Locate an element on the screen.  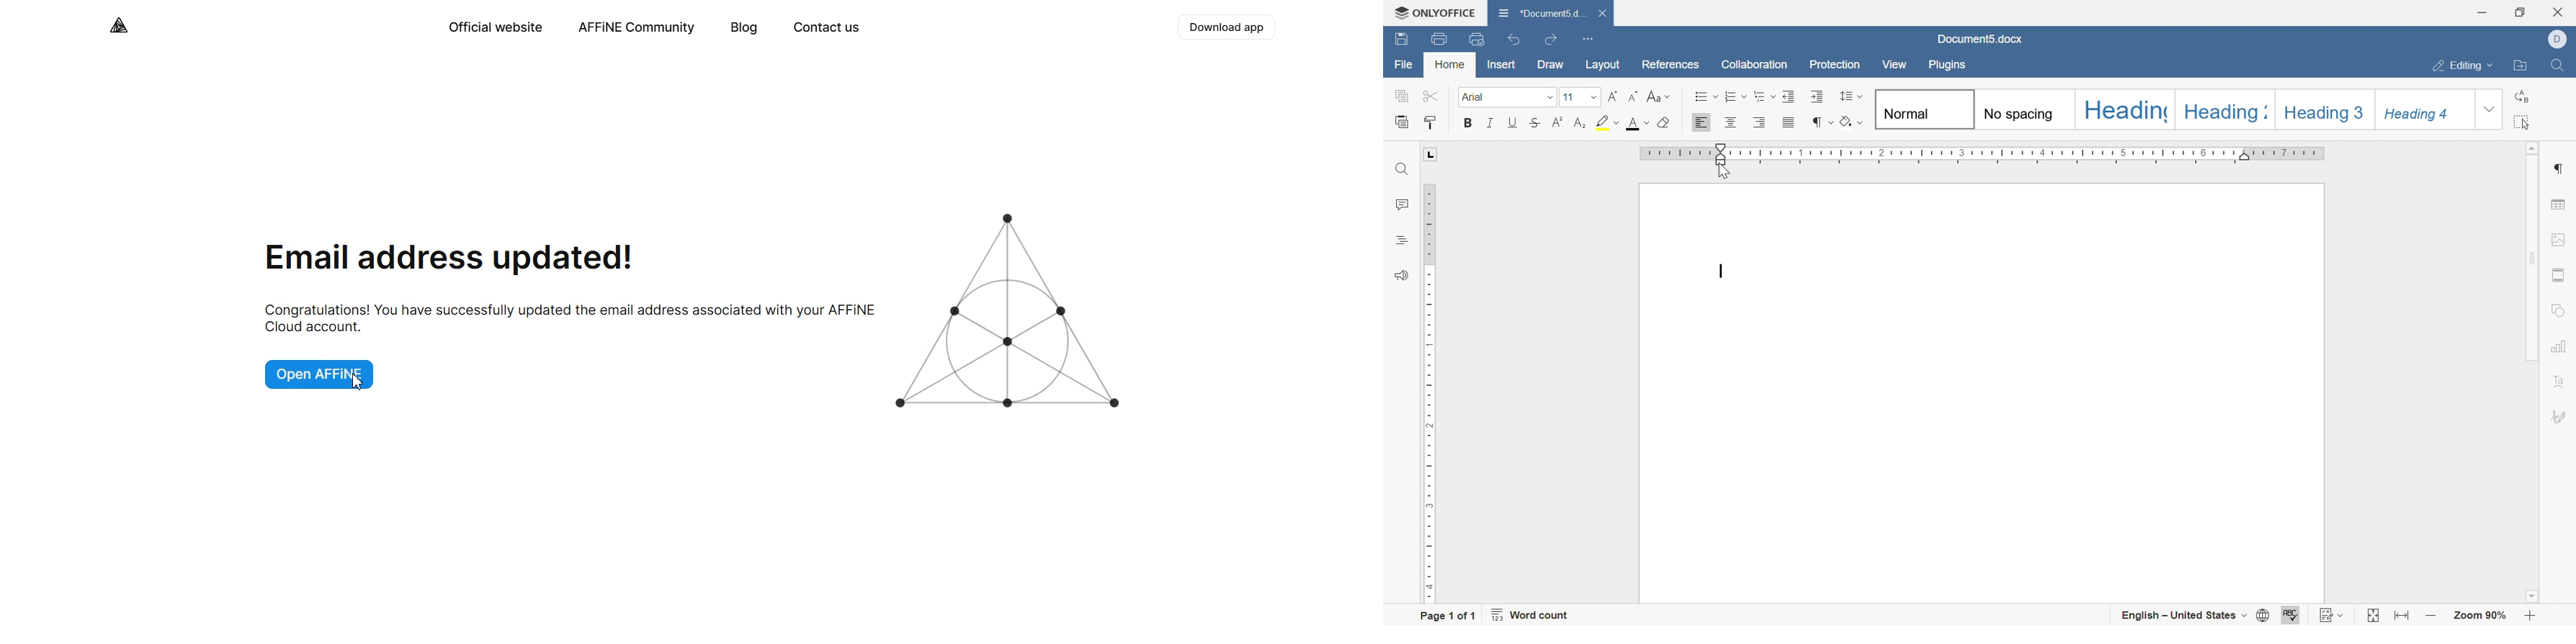
line spacing is located at coordinates (1851, 95).